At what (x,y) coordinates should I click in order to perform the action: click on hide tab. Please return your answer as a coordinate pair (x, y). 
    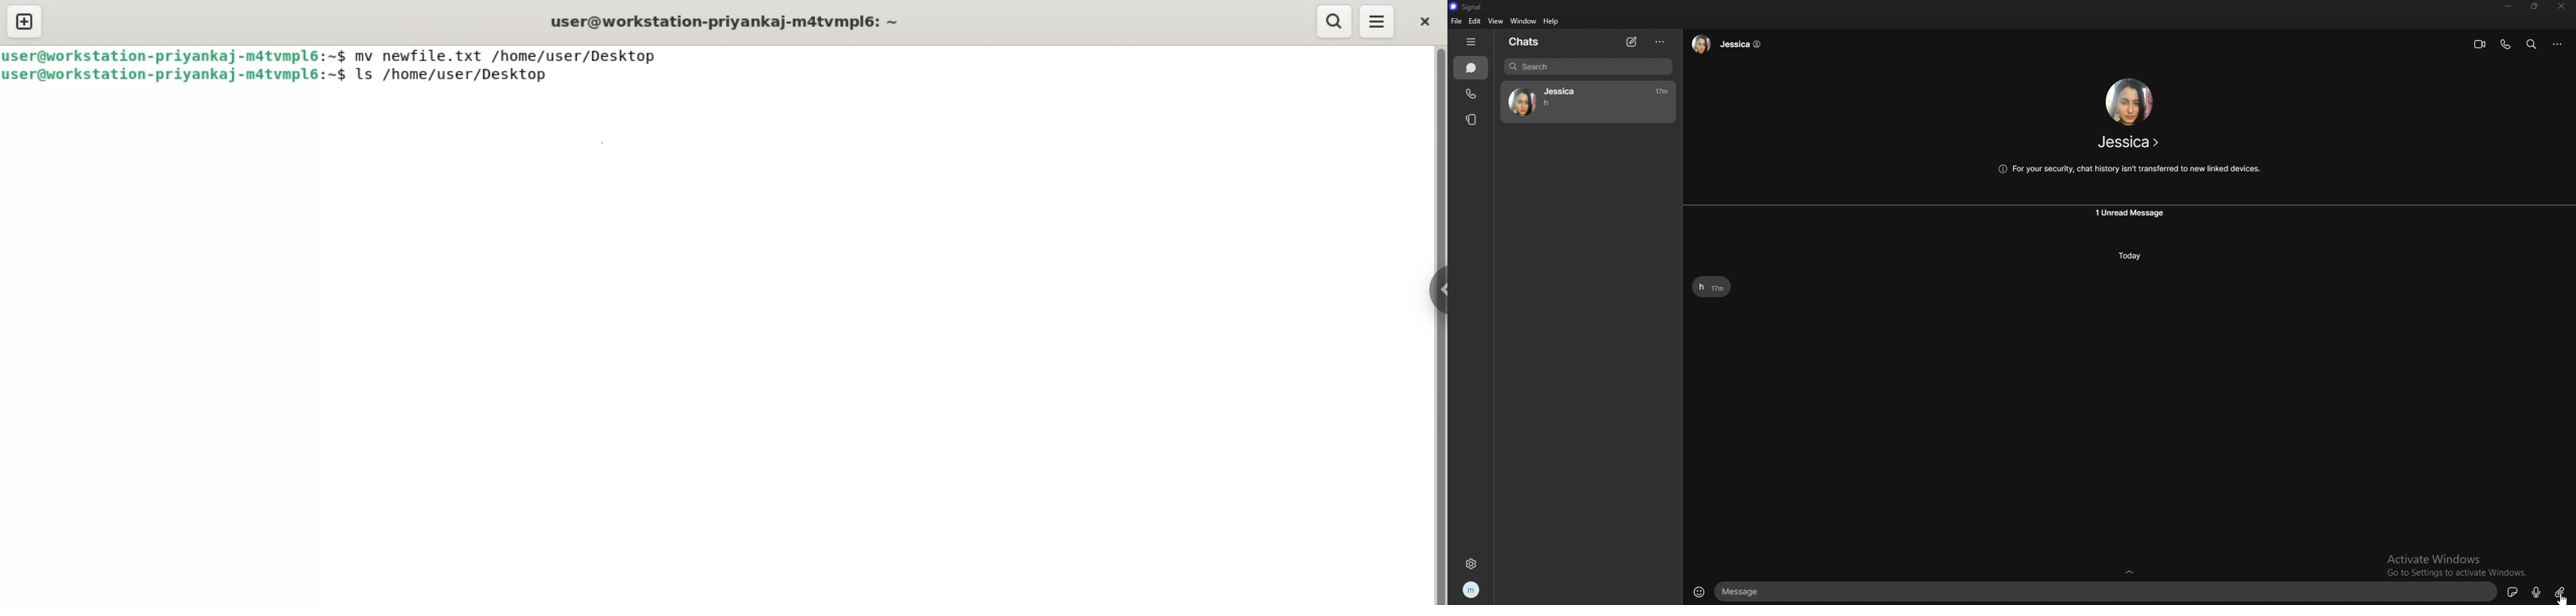
    Looking at the image, I should click on (1471, 42).